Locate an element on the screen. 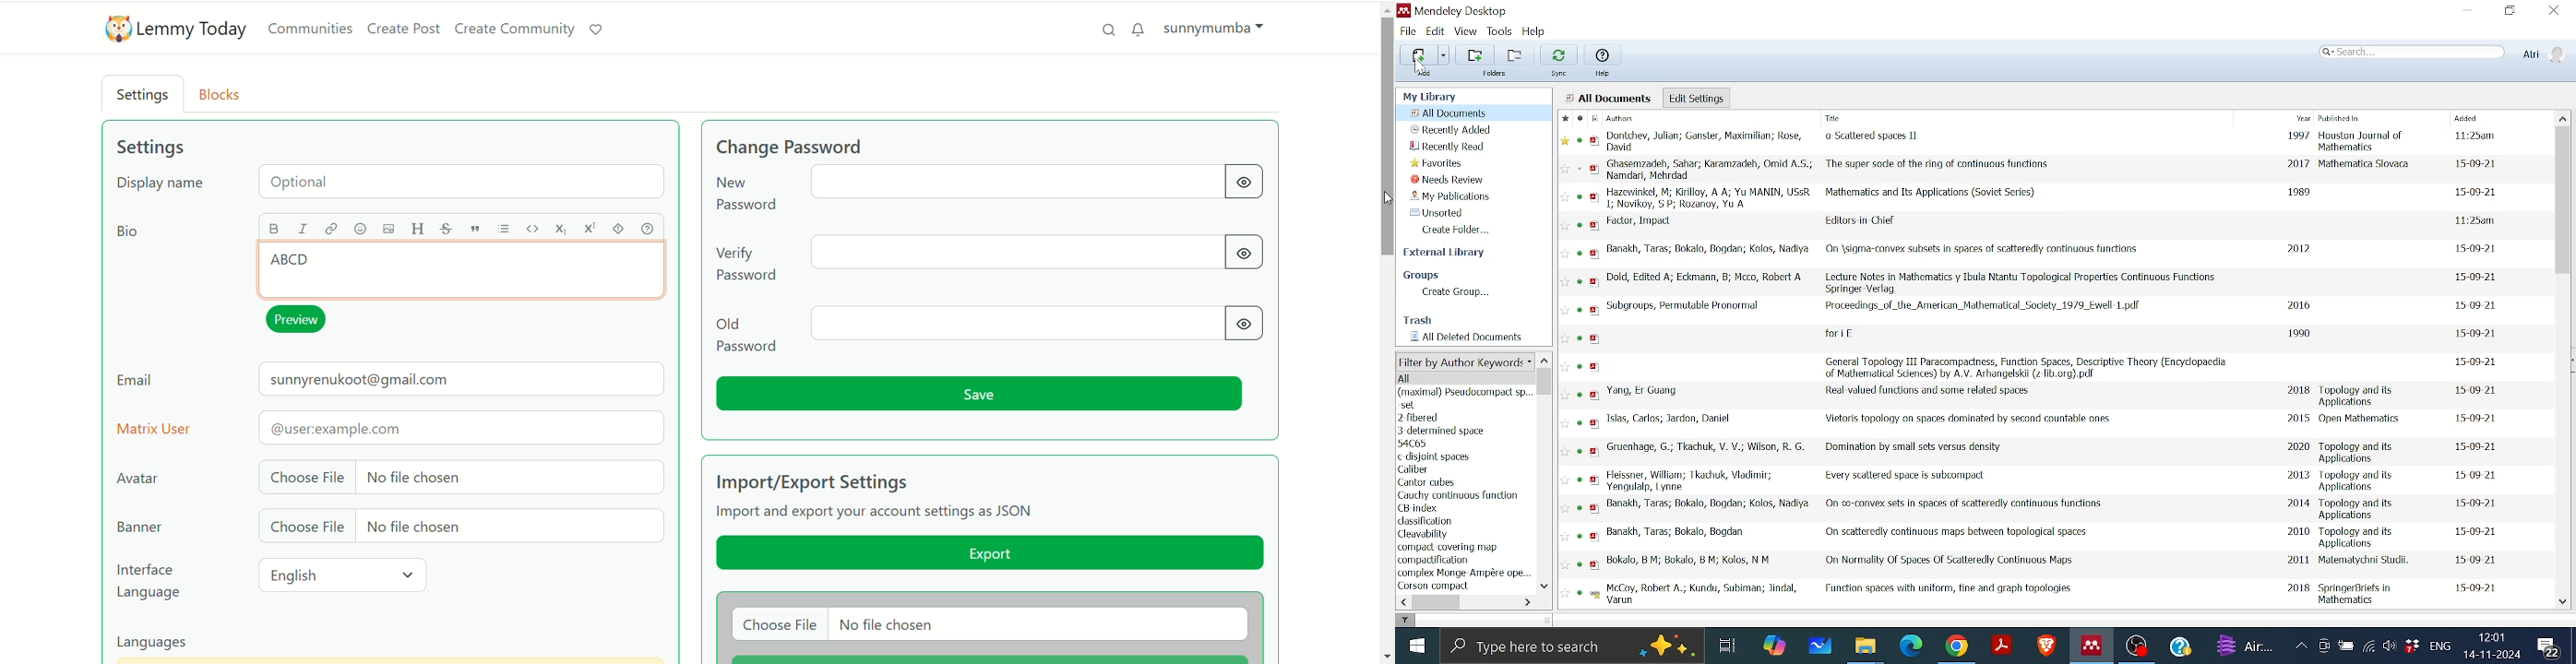  Add is located at coordinates (1417, 55).